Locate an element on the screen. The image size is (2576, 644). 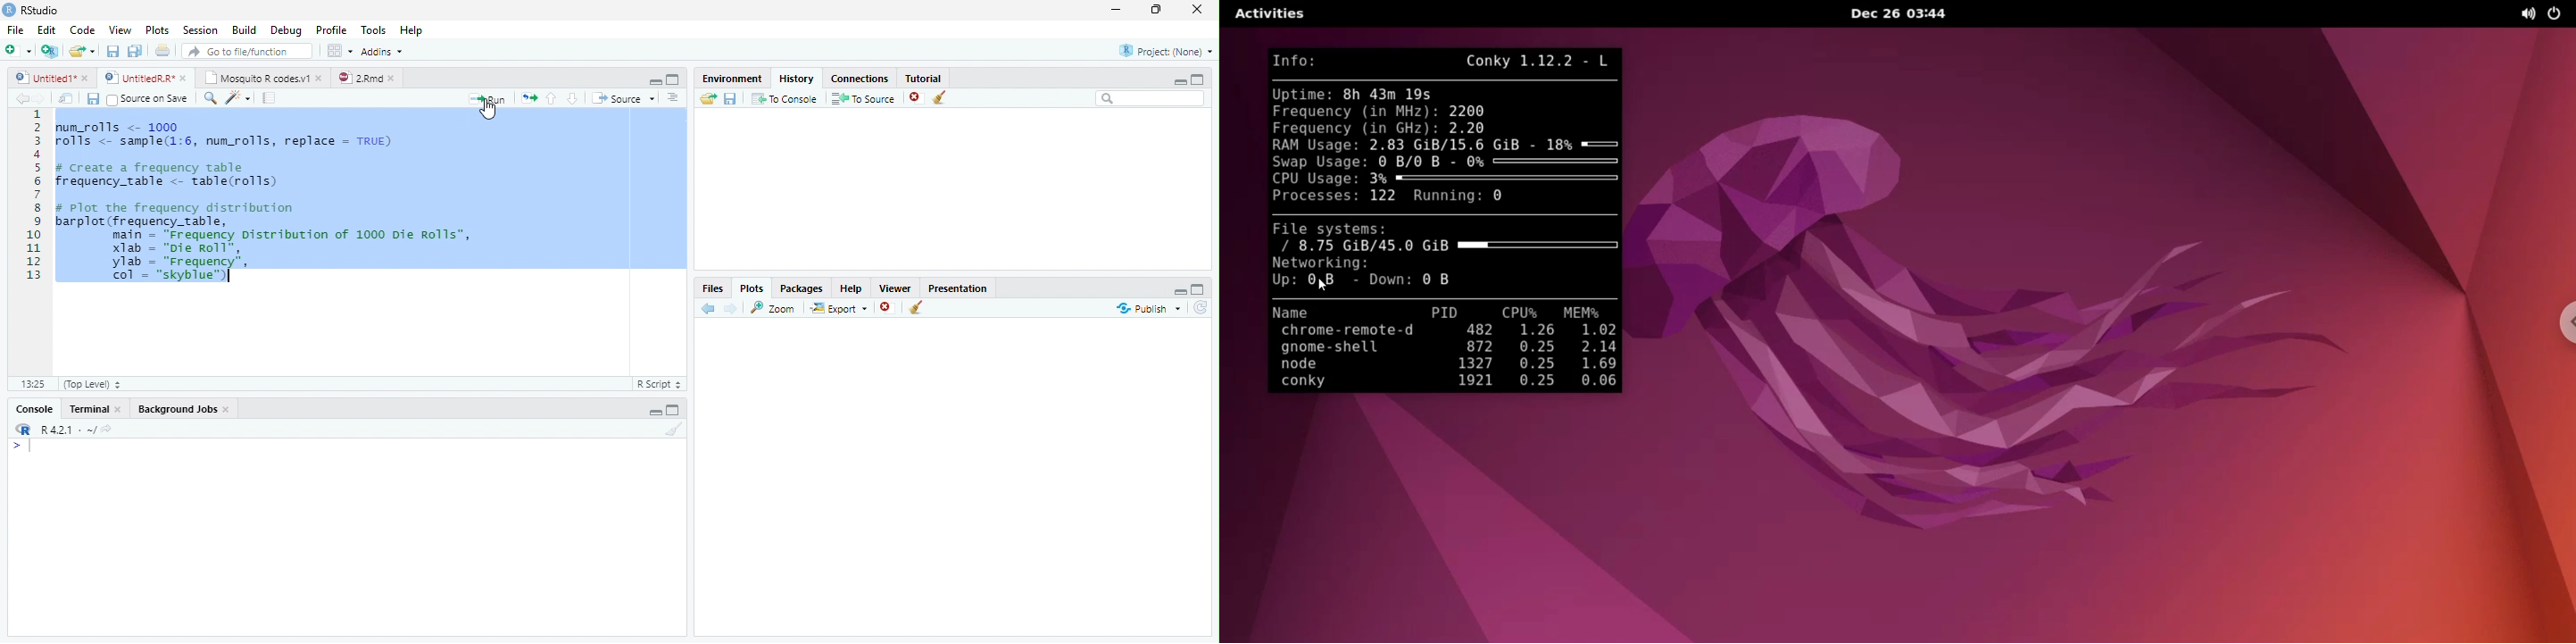
Load History from existing file is located at coordinates (708, 98).